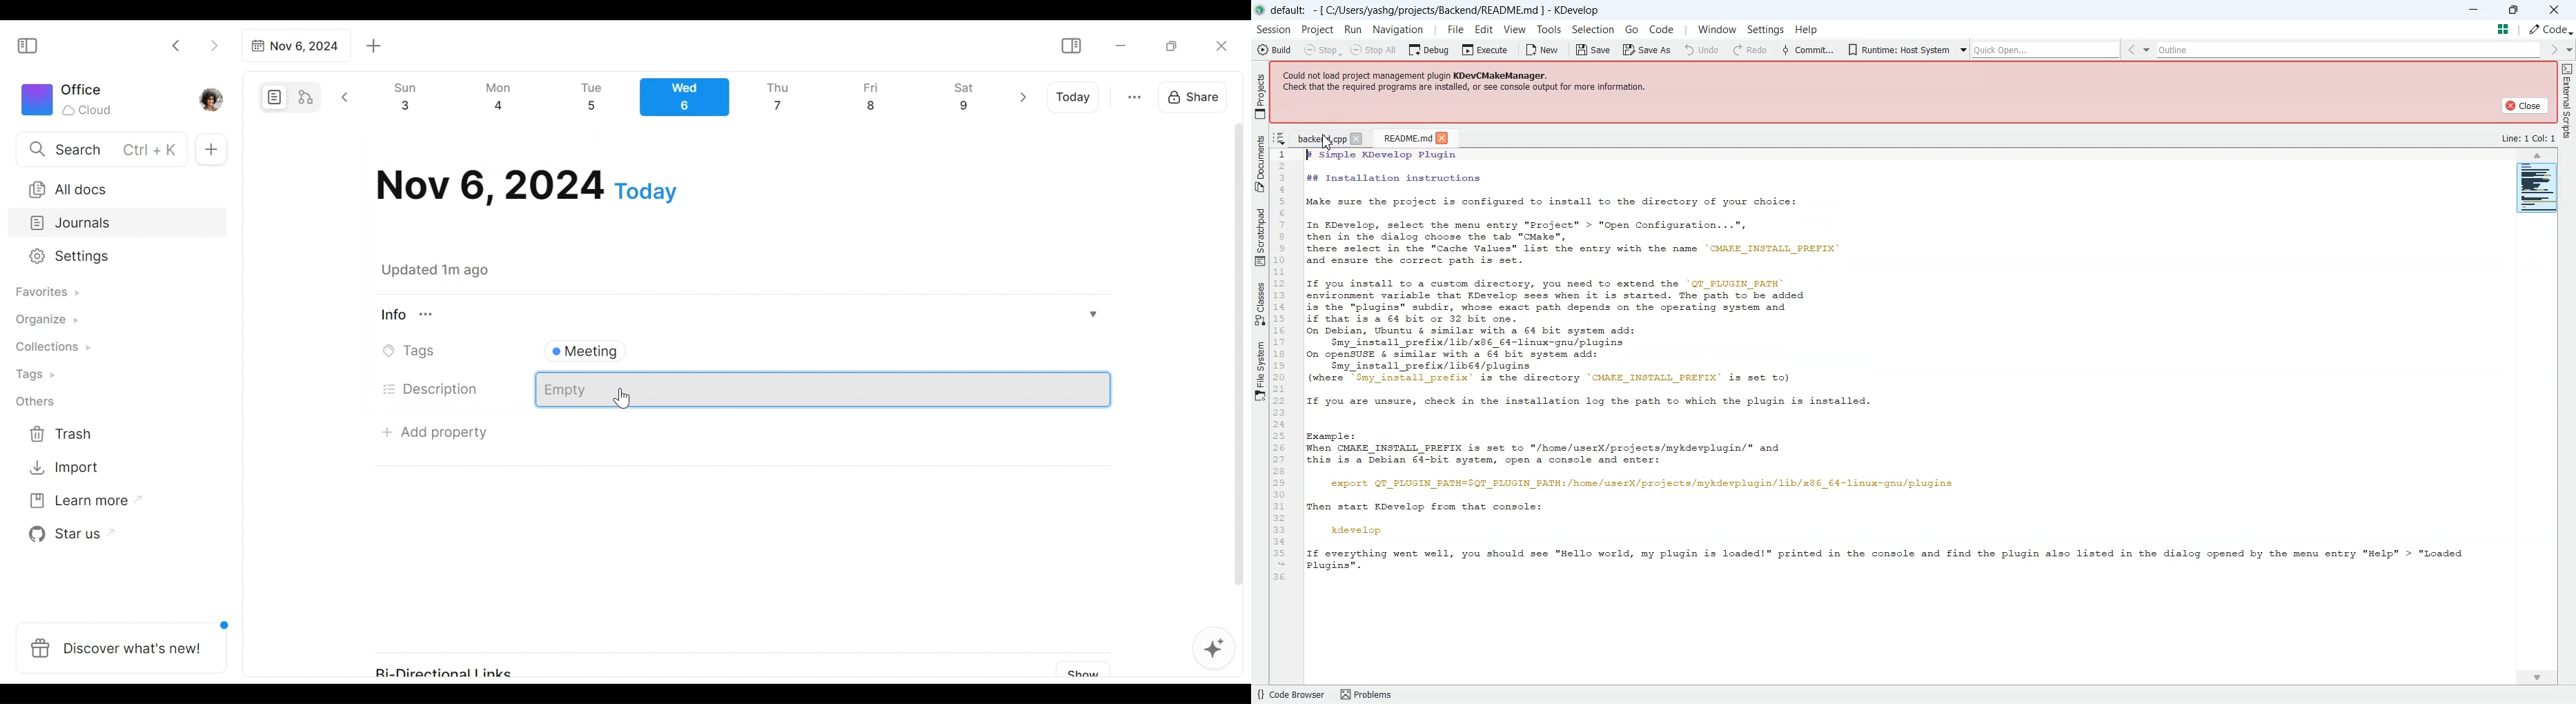 The height and width of the screenshot is (728, 2576). Describe the element at coordinates (1431, 366) in the screenshot. I see `$Smy install prefix/l1ibé4/plugins` at that location.